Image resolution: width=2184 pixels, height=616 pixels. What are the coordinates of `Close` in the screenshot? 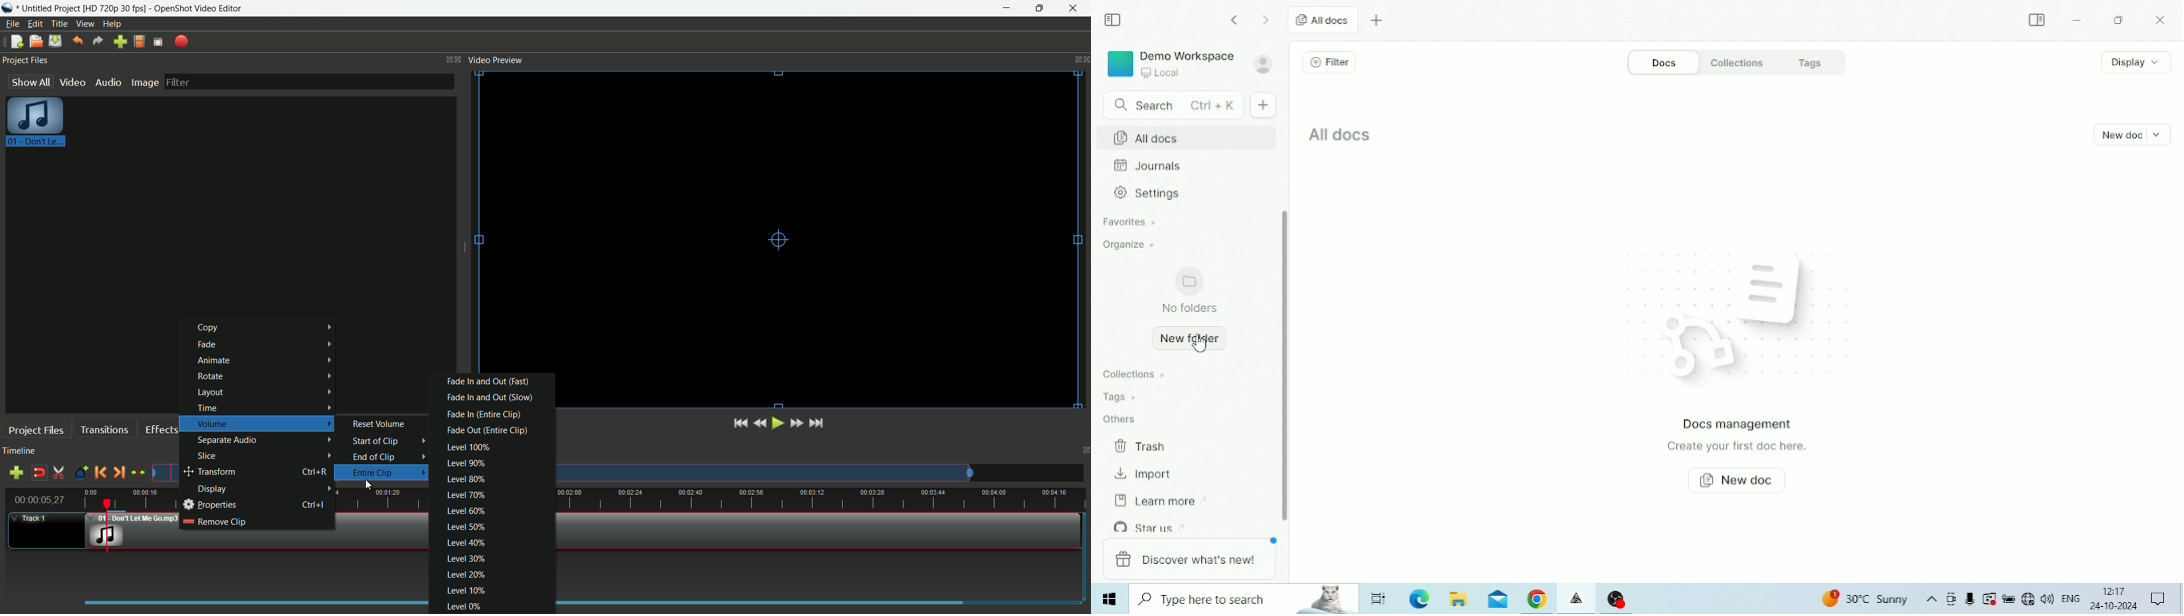 It's located at (2163, 21).